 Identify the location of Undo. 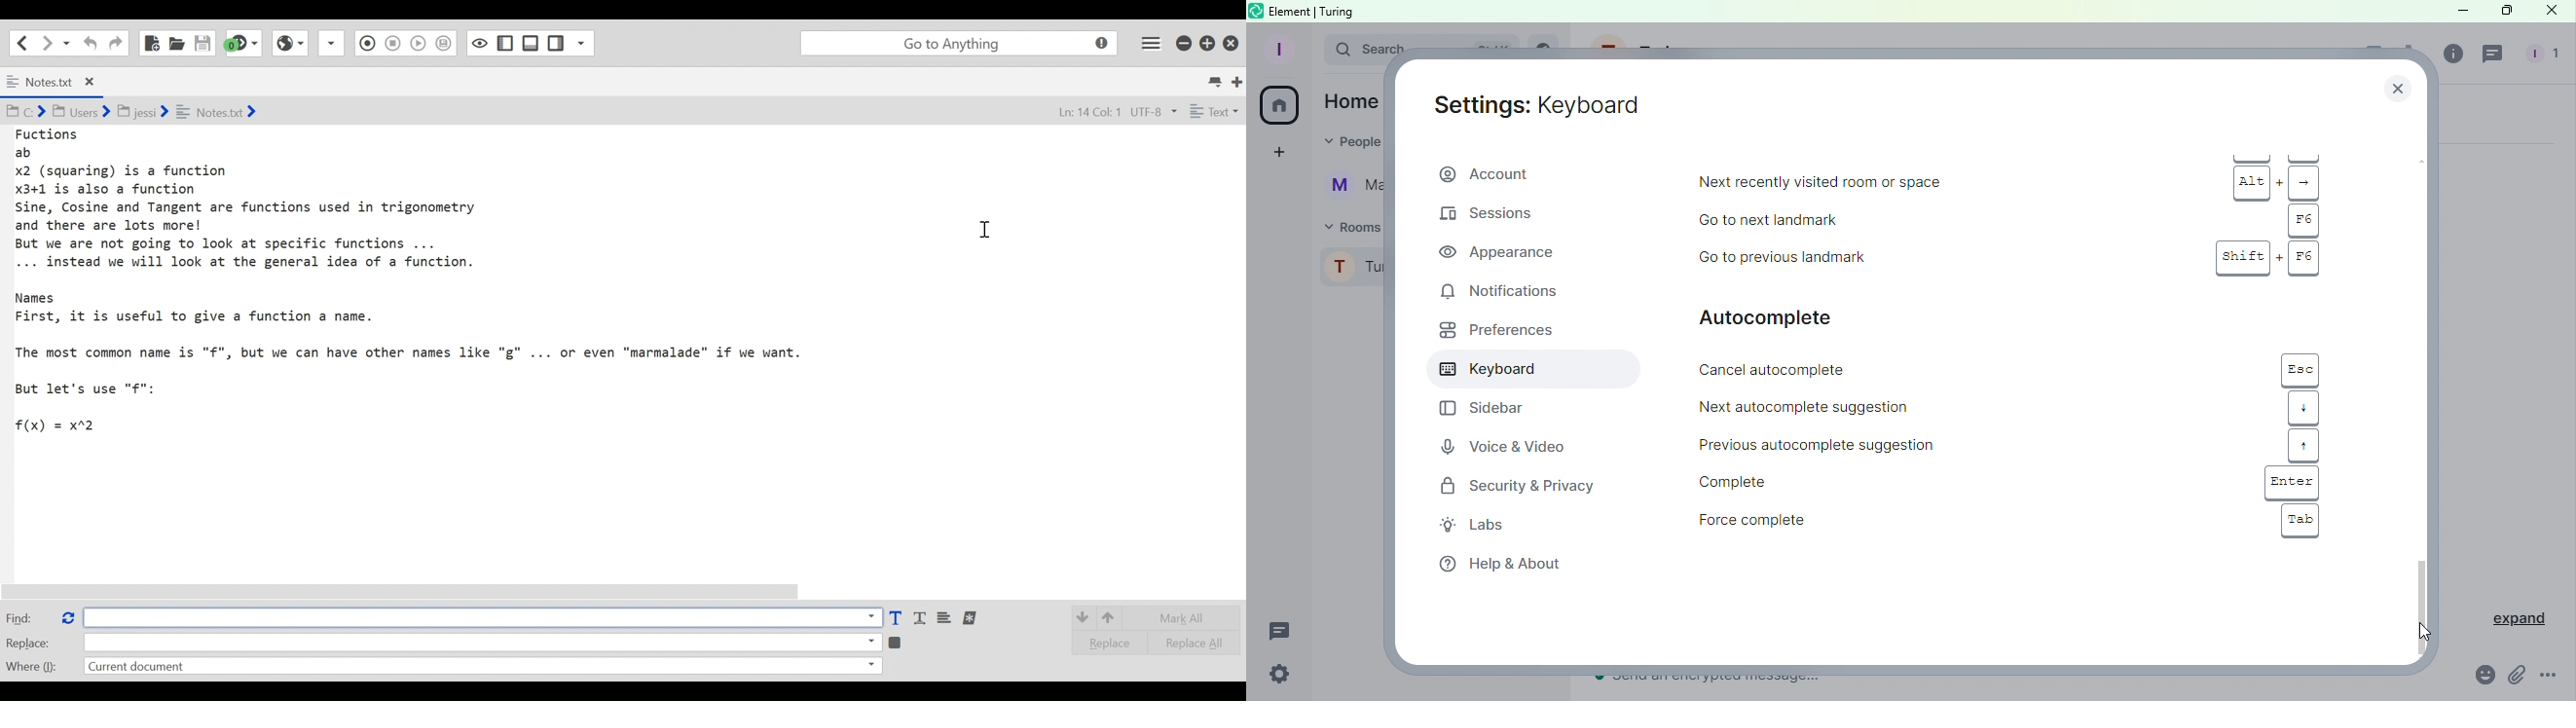
(88, 43).